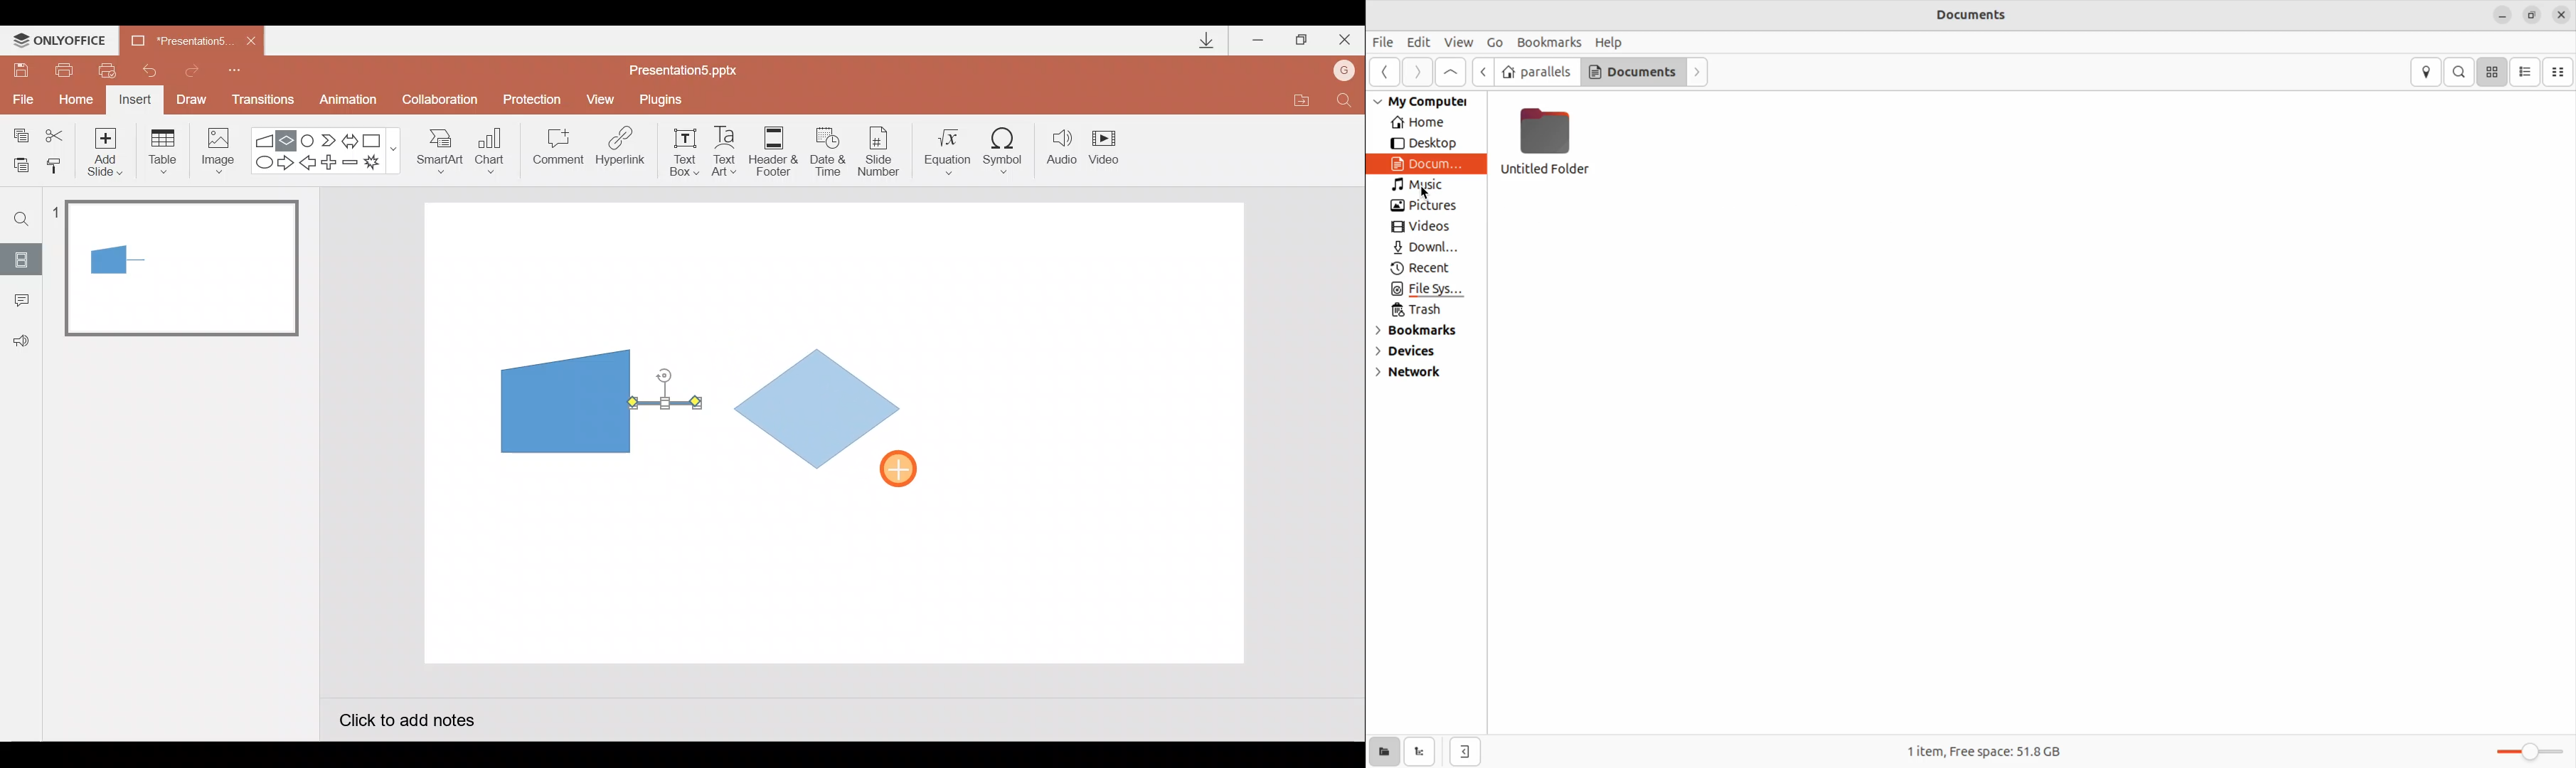  Describe the element at coordinates (950, 149) in the screenshot. I see `Equation` at that location.